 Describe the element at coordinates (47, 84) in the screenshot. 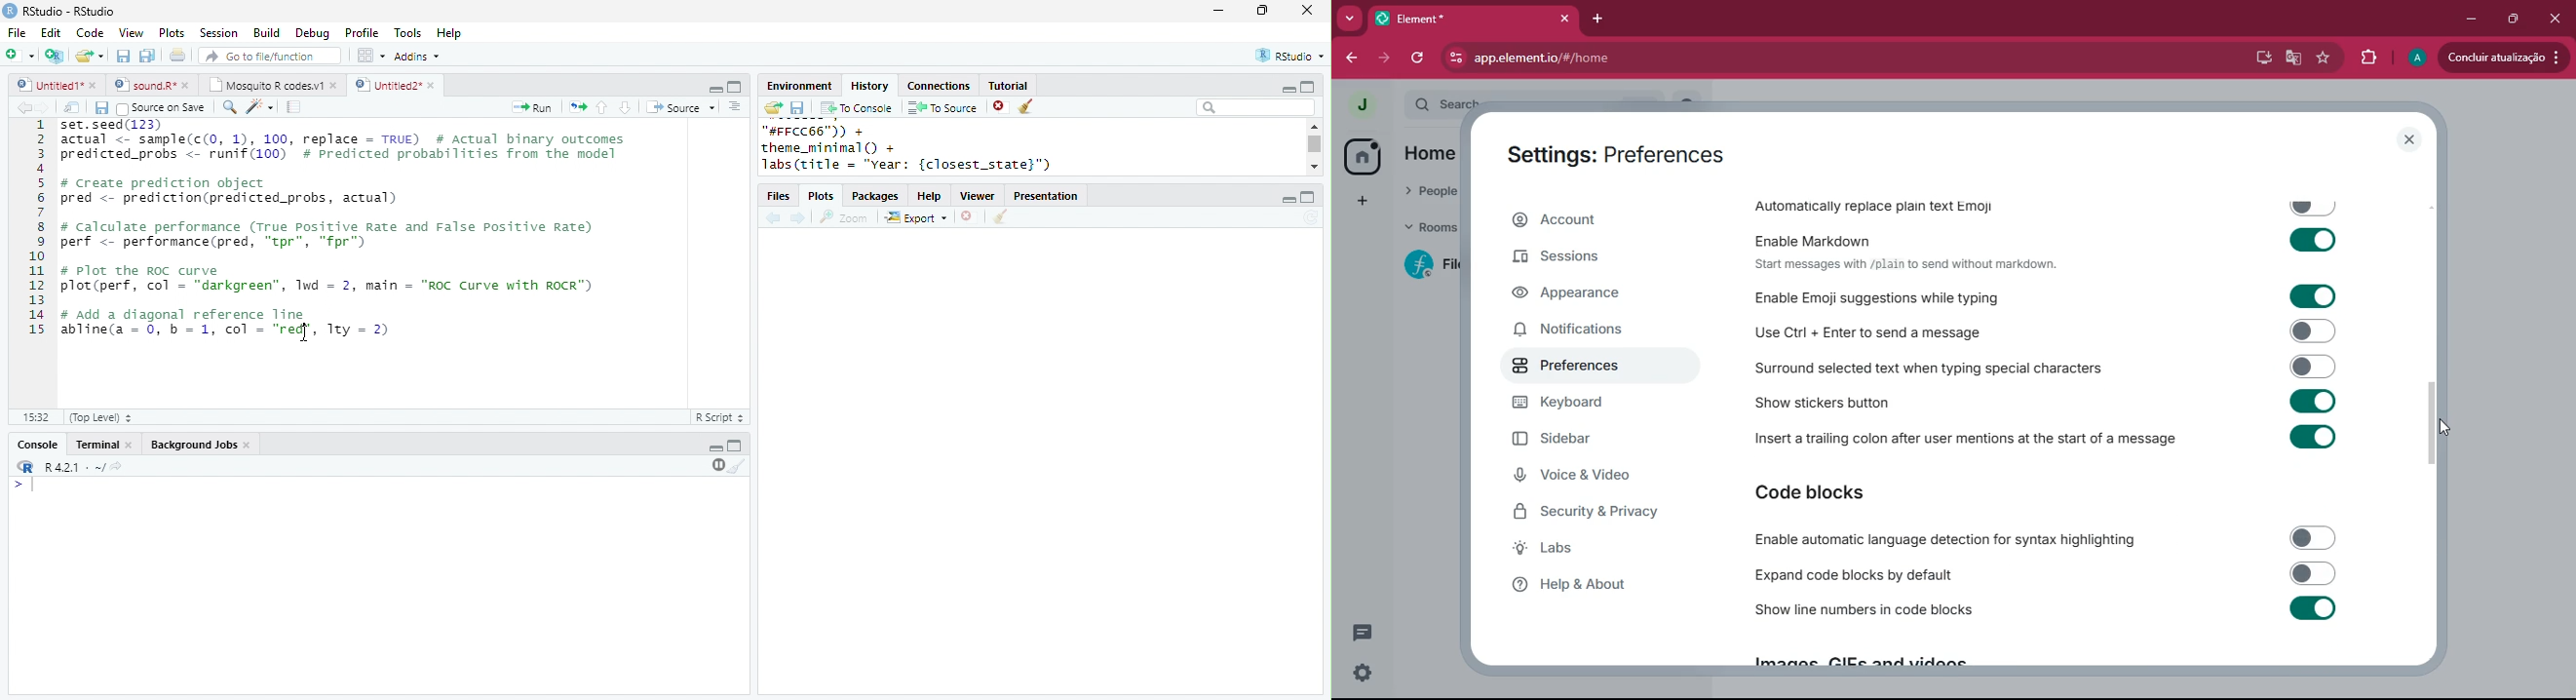

I see `Untitled 1` at that location.